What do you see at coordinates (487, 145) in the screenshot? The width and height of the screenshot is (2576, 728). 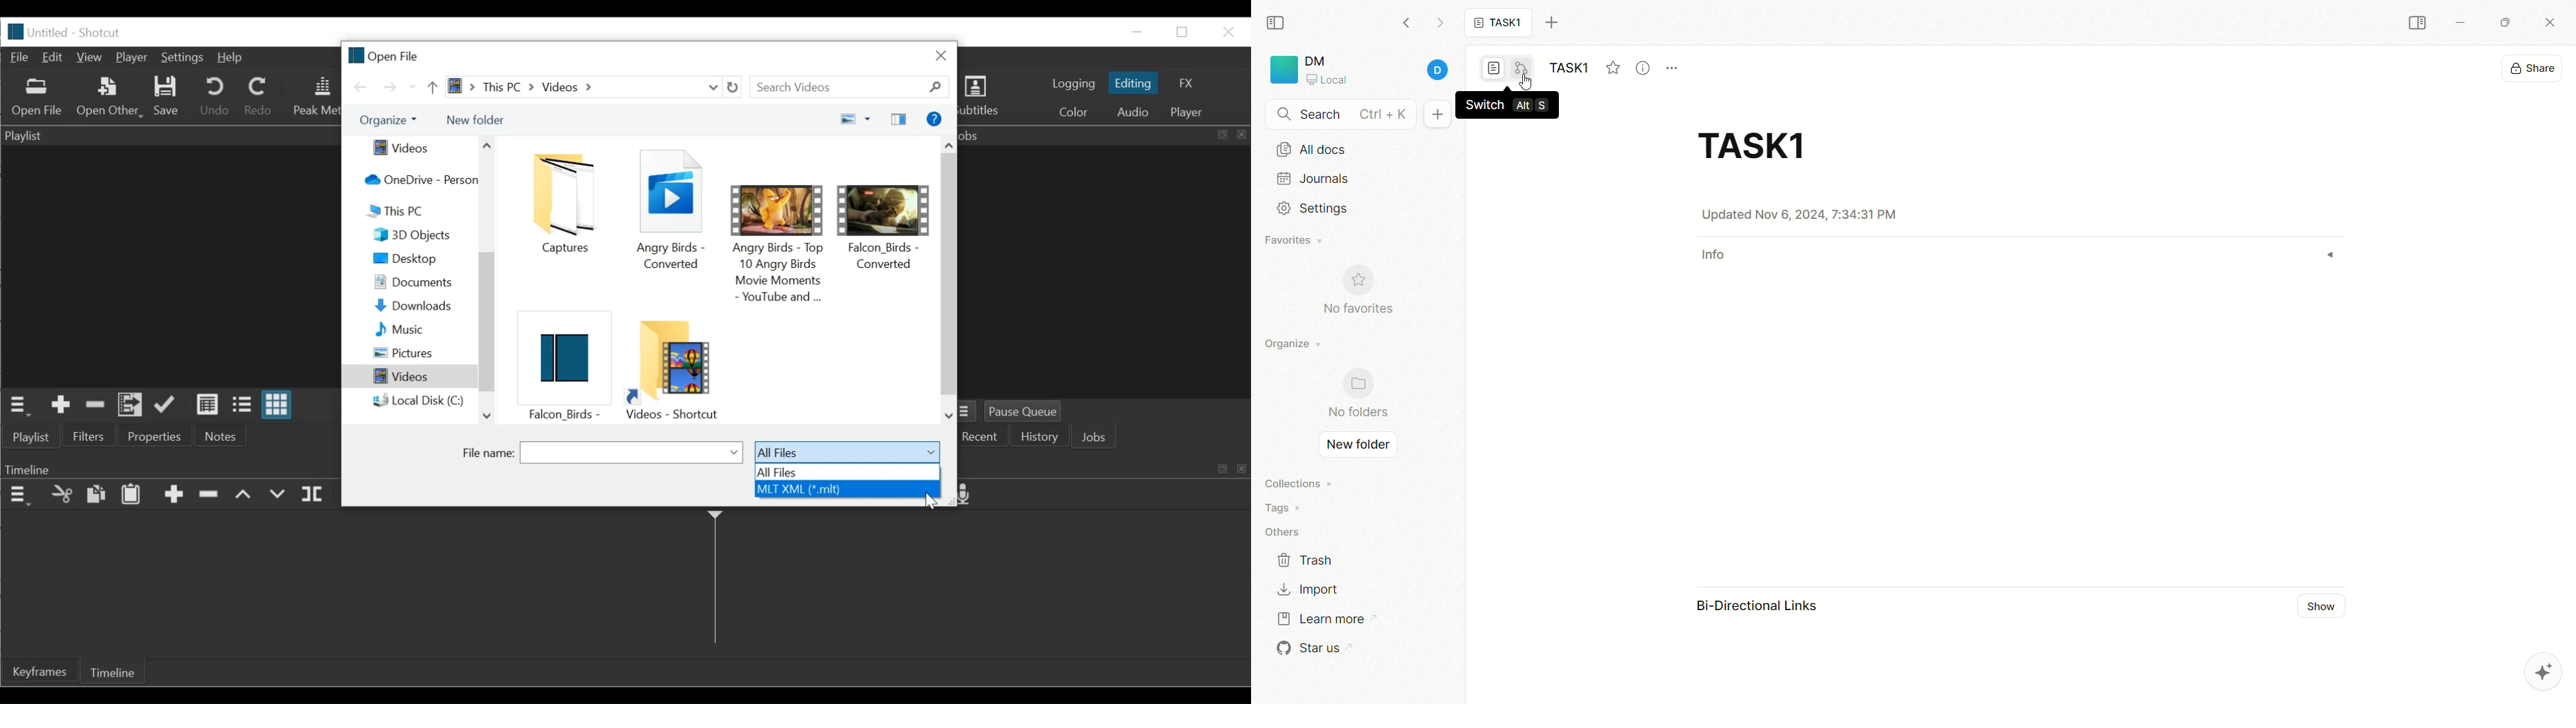 I see `Scroll up` at bounding box center [487, 145].